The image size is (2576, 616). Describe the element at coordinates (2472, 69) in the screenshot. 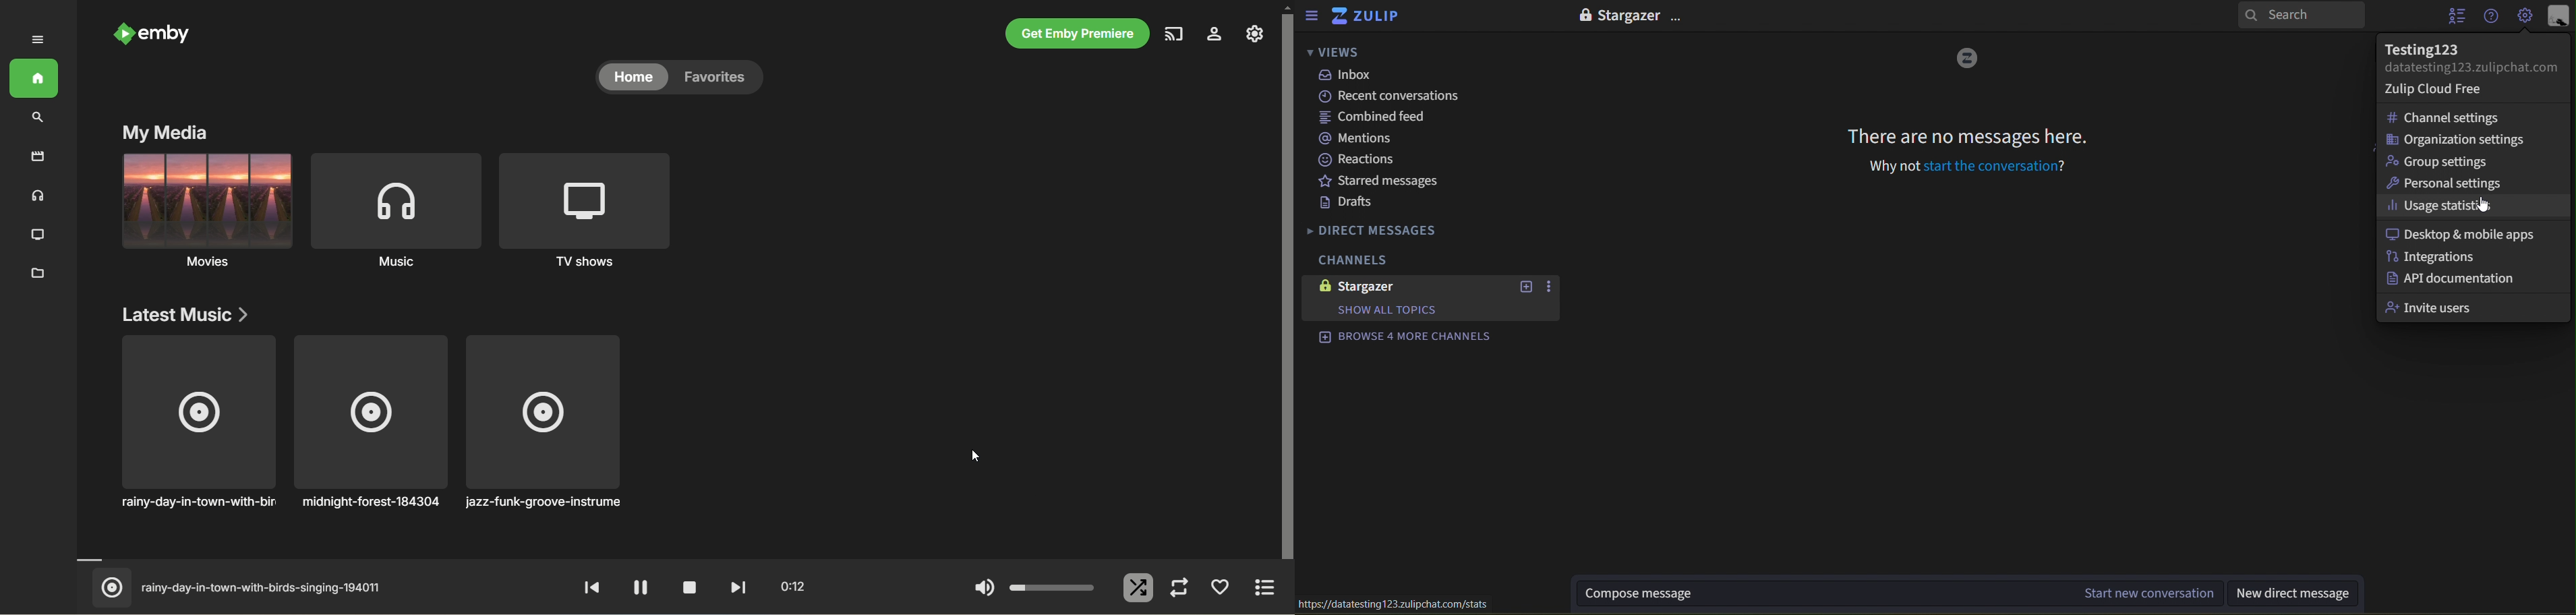

I see `datatesting123.zulipchat.com` at that location.